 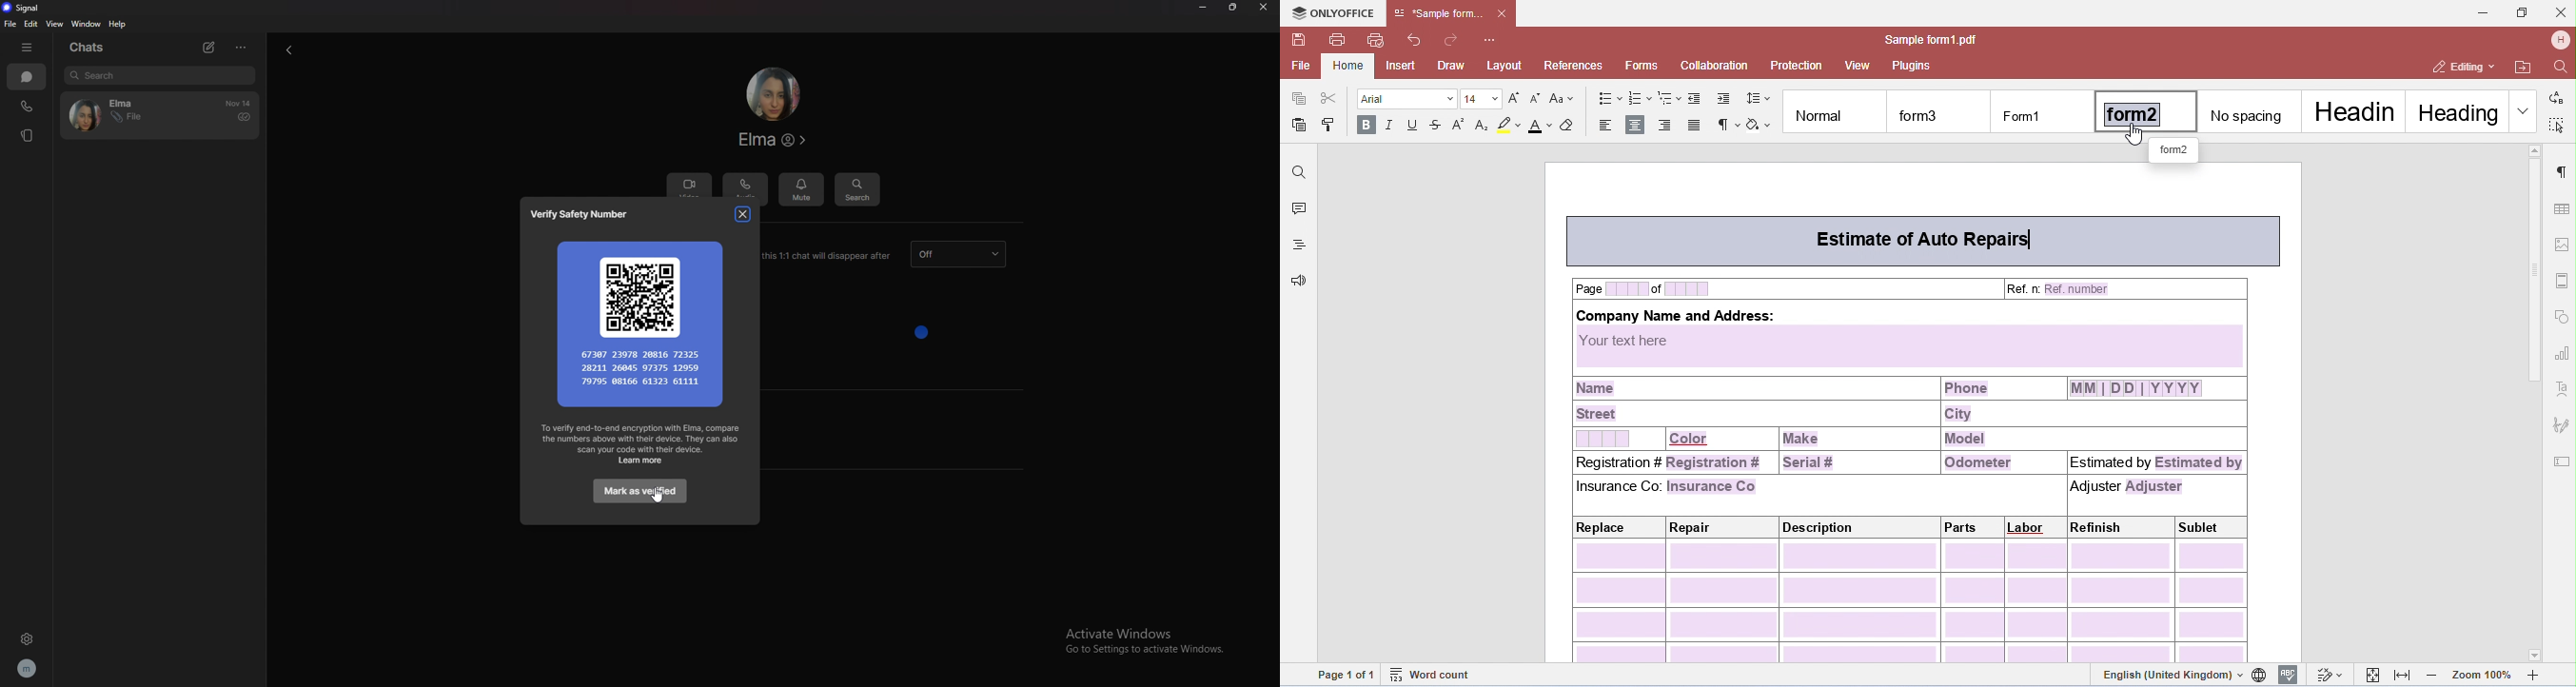 What do you see at coordinates (802, 186) in the screenshot?
I see `mute` at bounding box center [802, 186].